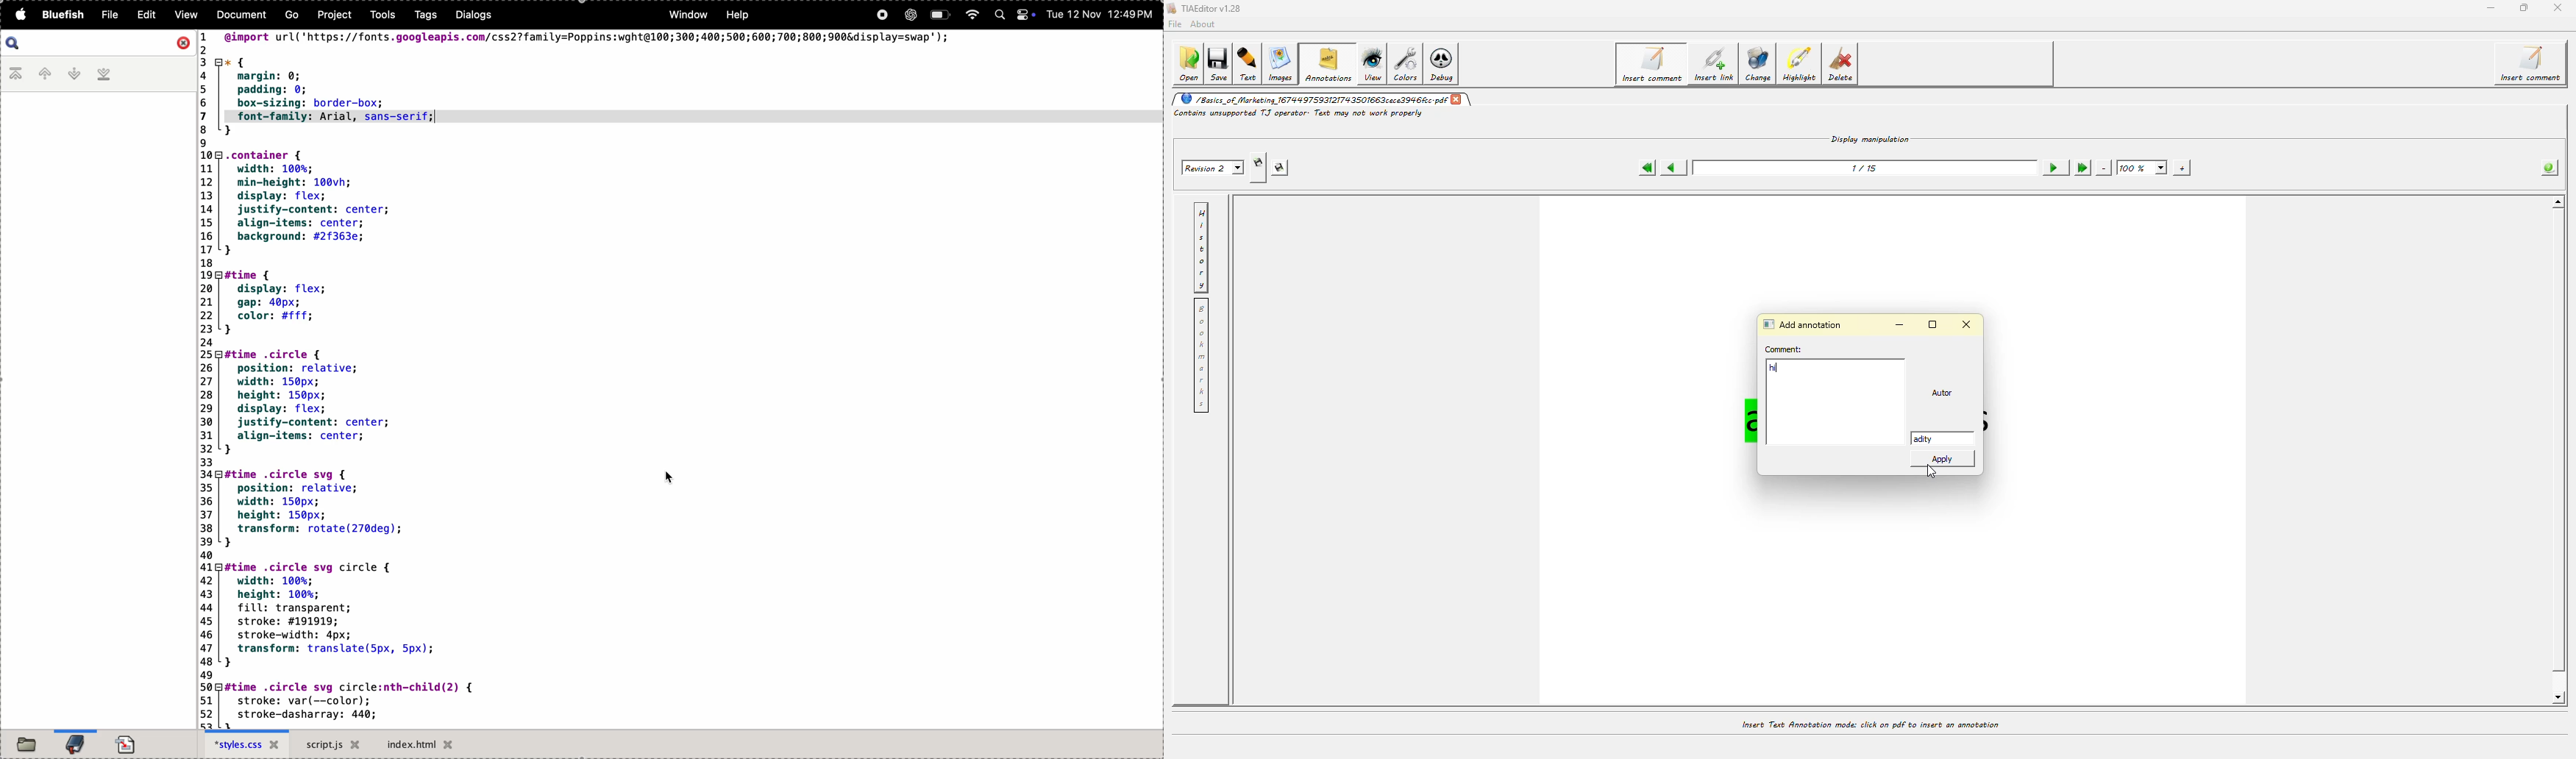 Image resolution: width=2576 pixels, height=784 pixels. What do you see at coordinates (130, 741) in the screenshot?
I see `open doc` at bounding box center [130, 741].